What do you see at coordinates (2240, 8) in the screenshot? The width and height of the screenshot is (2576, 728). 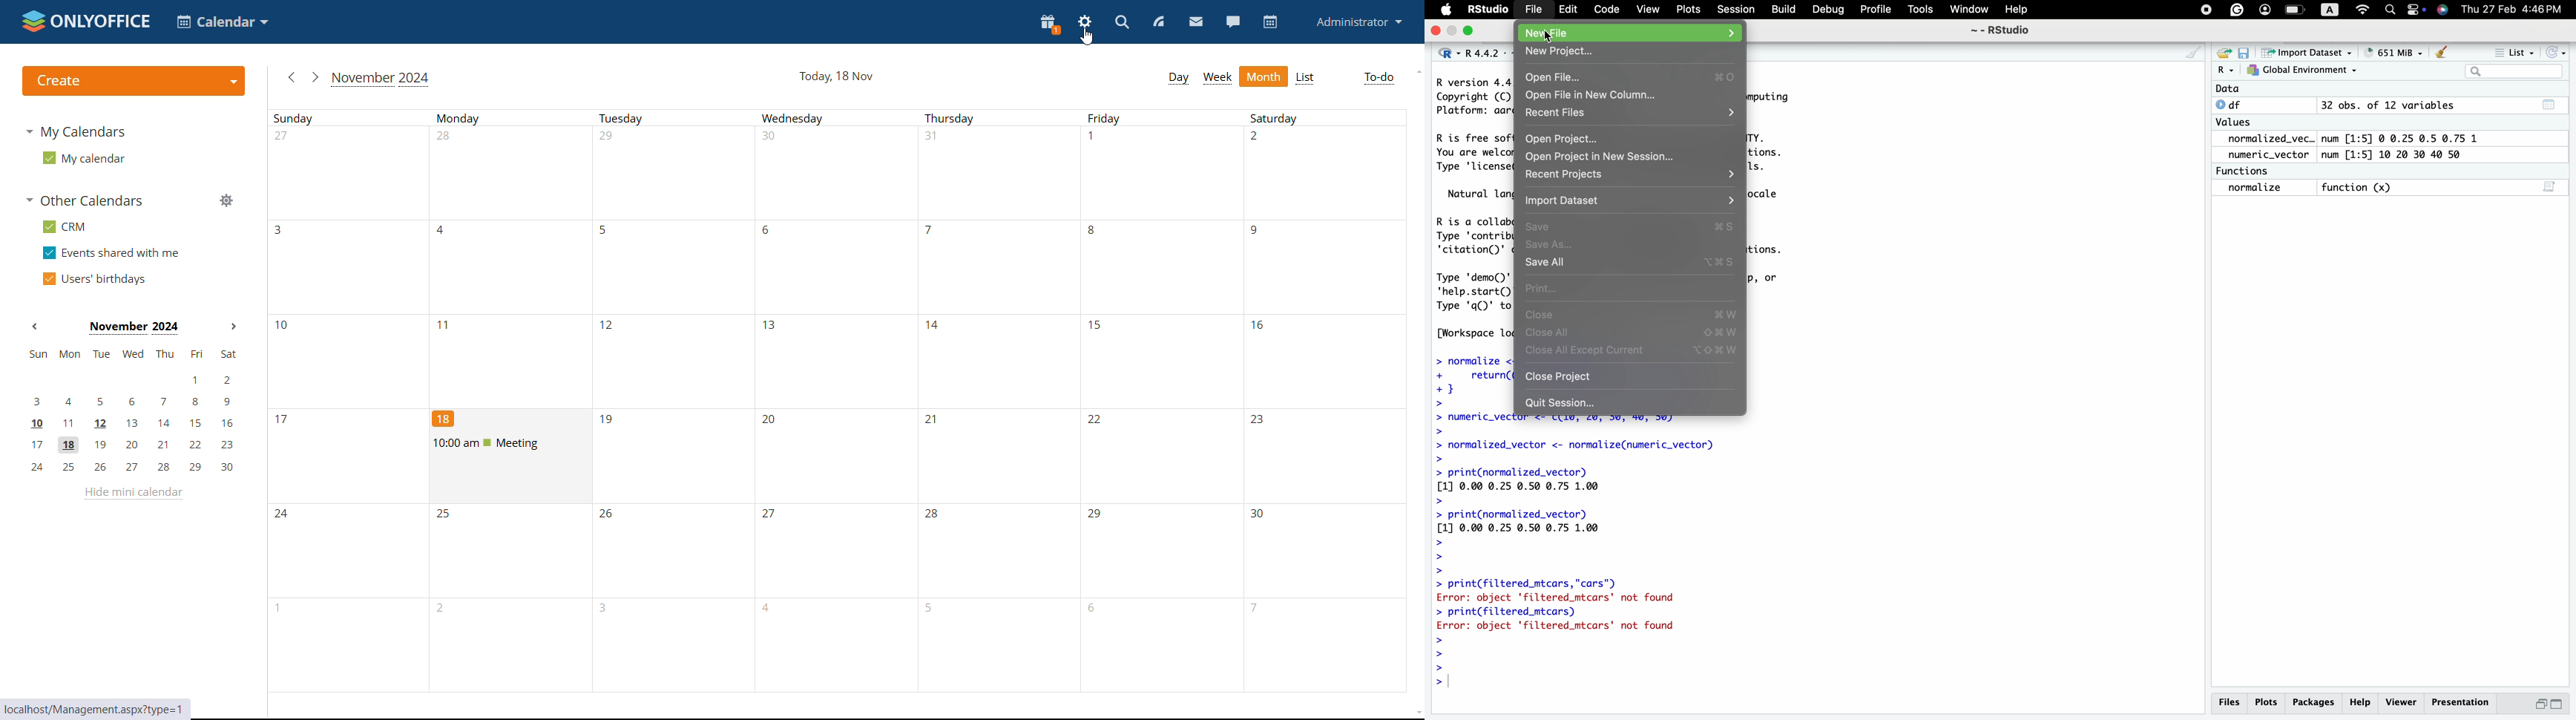 I see `Grammarly` at bounding box center [2240, 8].